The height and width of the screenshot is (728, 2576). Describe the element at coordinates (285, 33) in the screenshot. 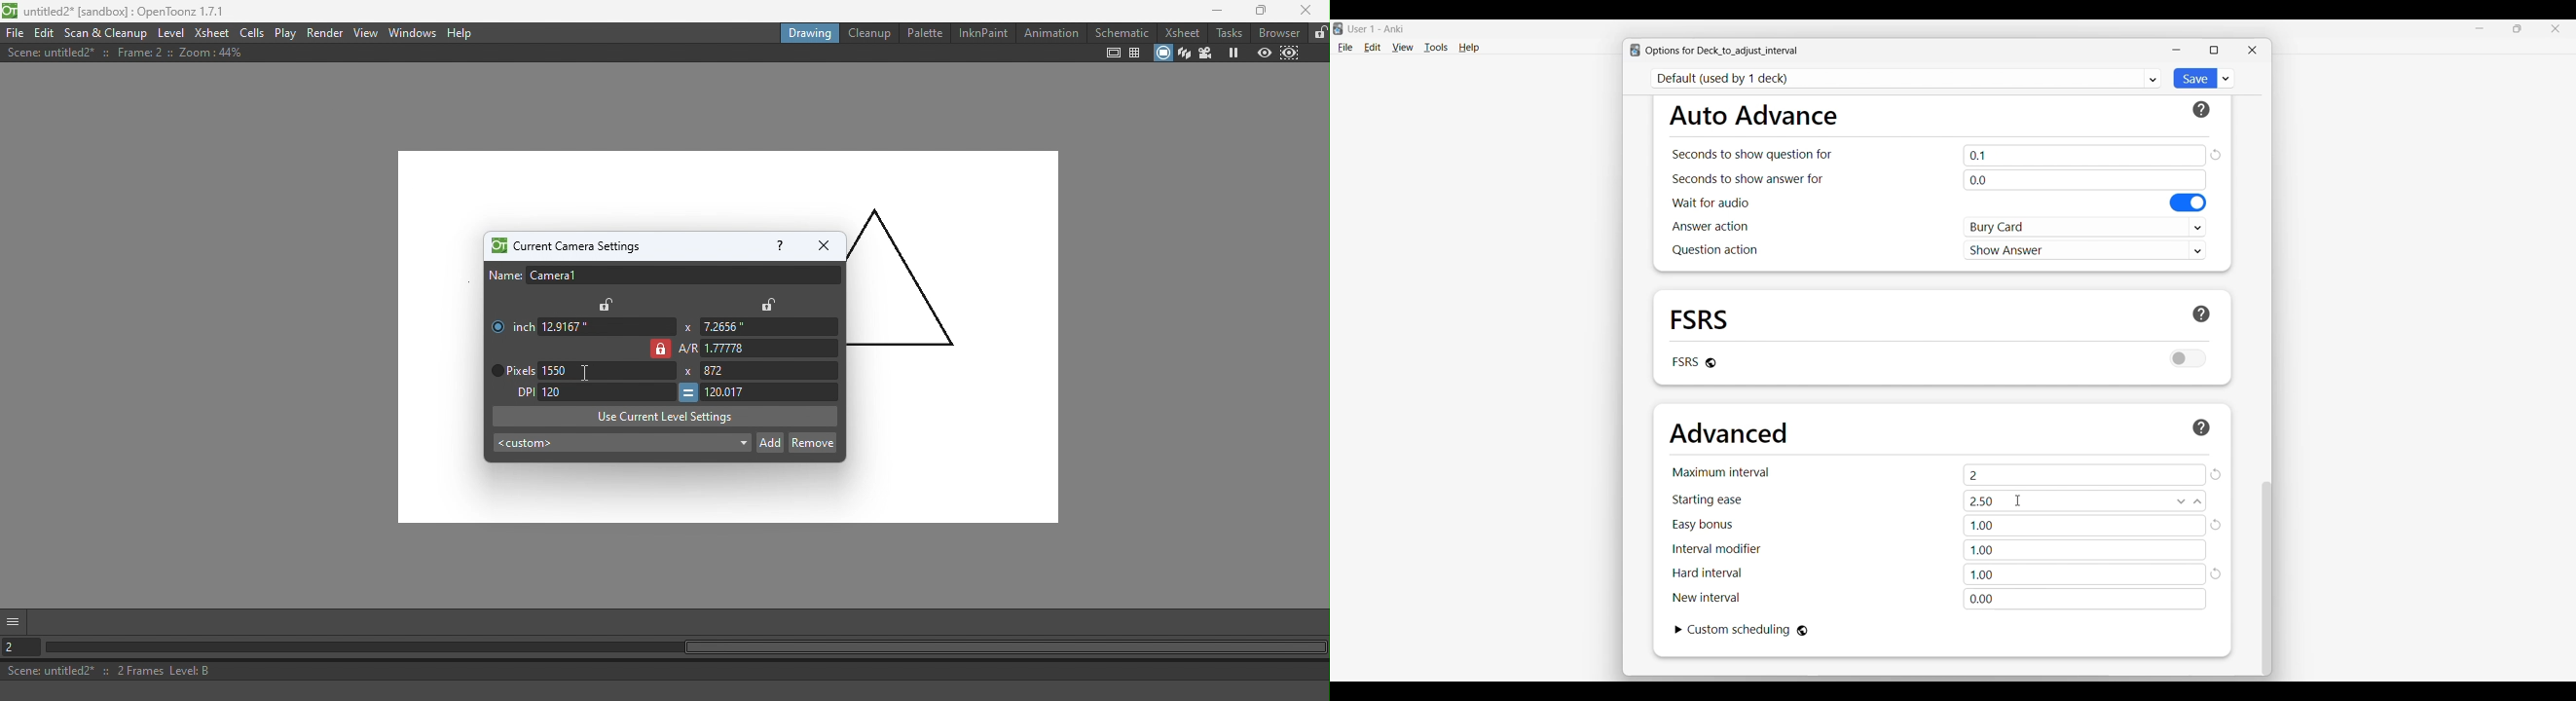

I see `Play` at that location.